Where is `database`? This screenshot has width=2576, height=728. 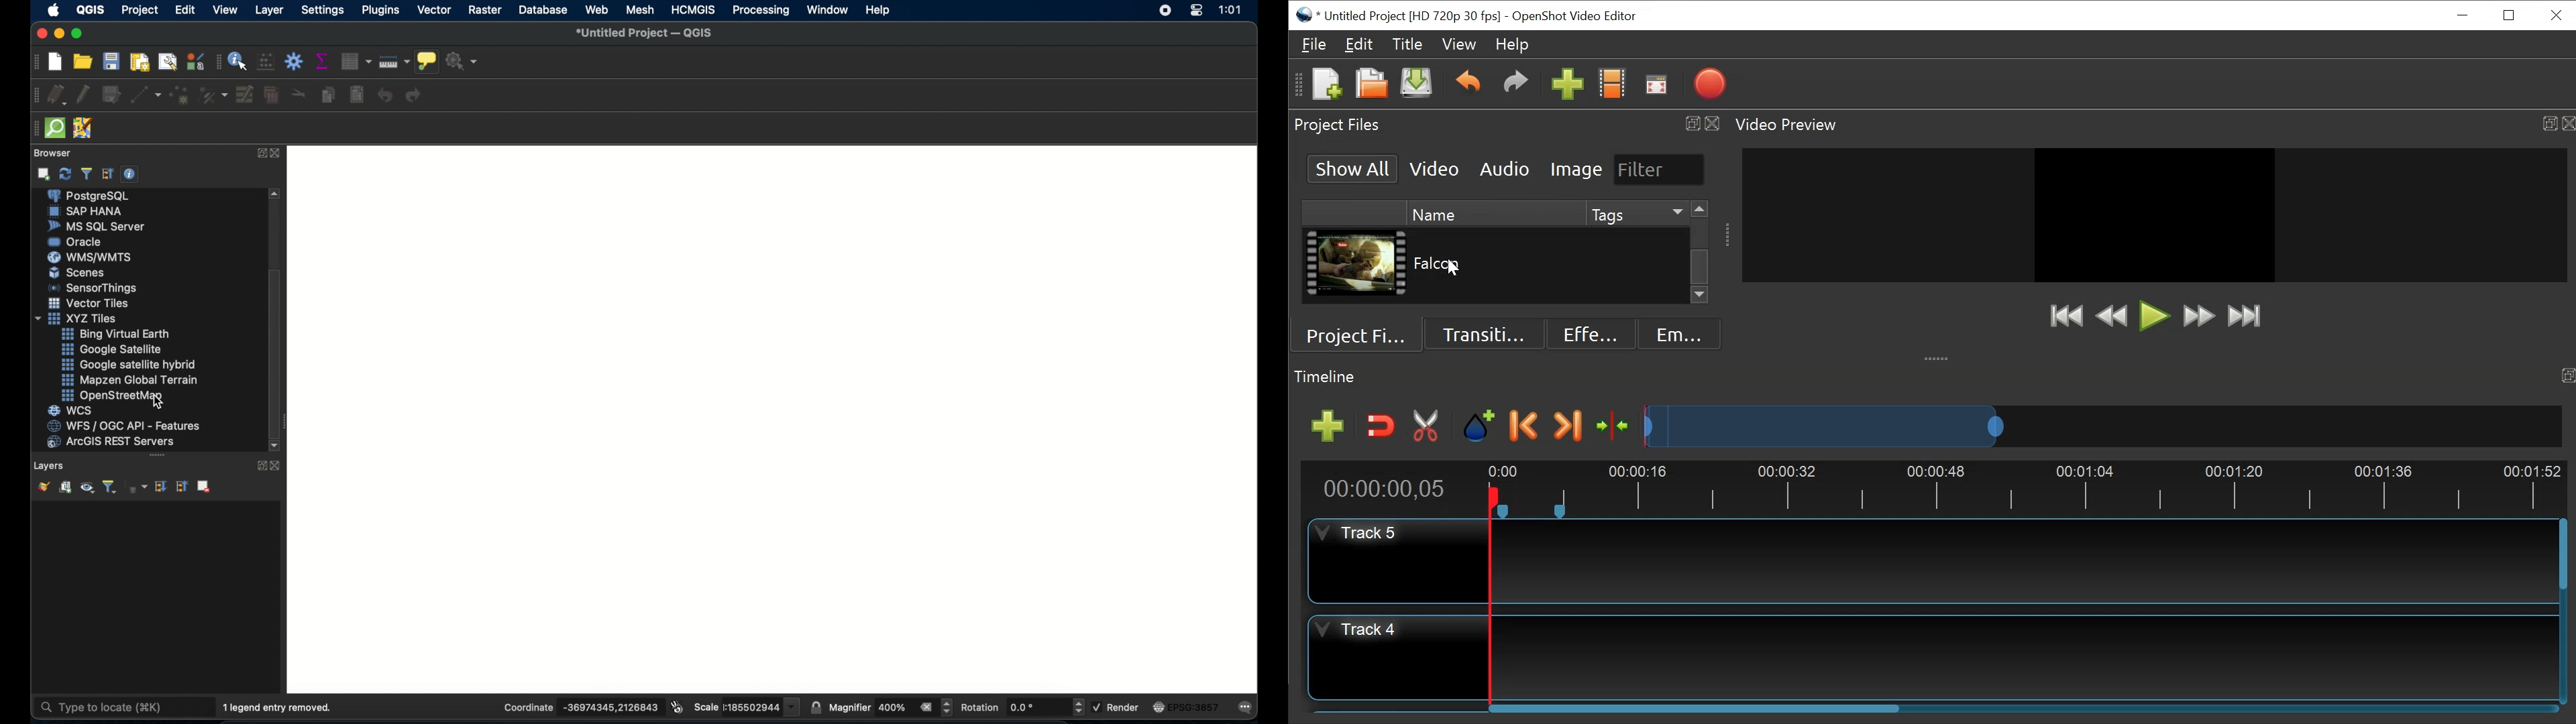 database is located at coordinates (545, 9).